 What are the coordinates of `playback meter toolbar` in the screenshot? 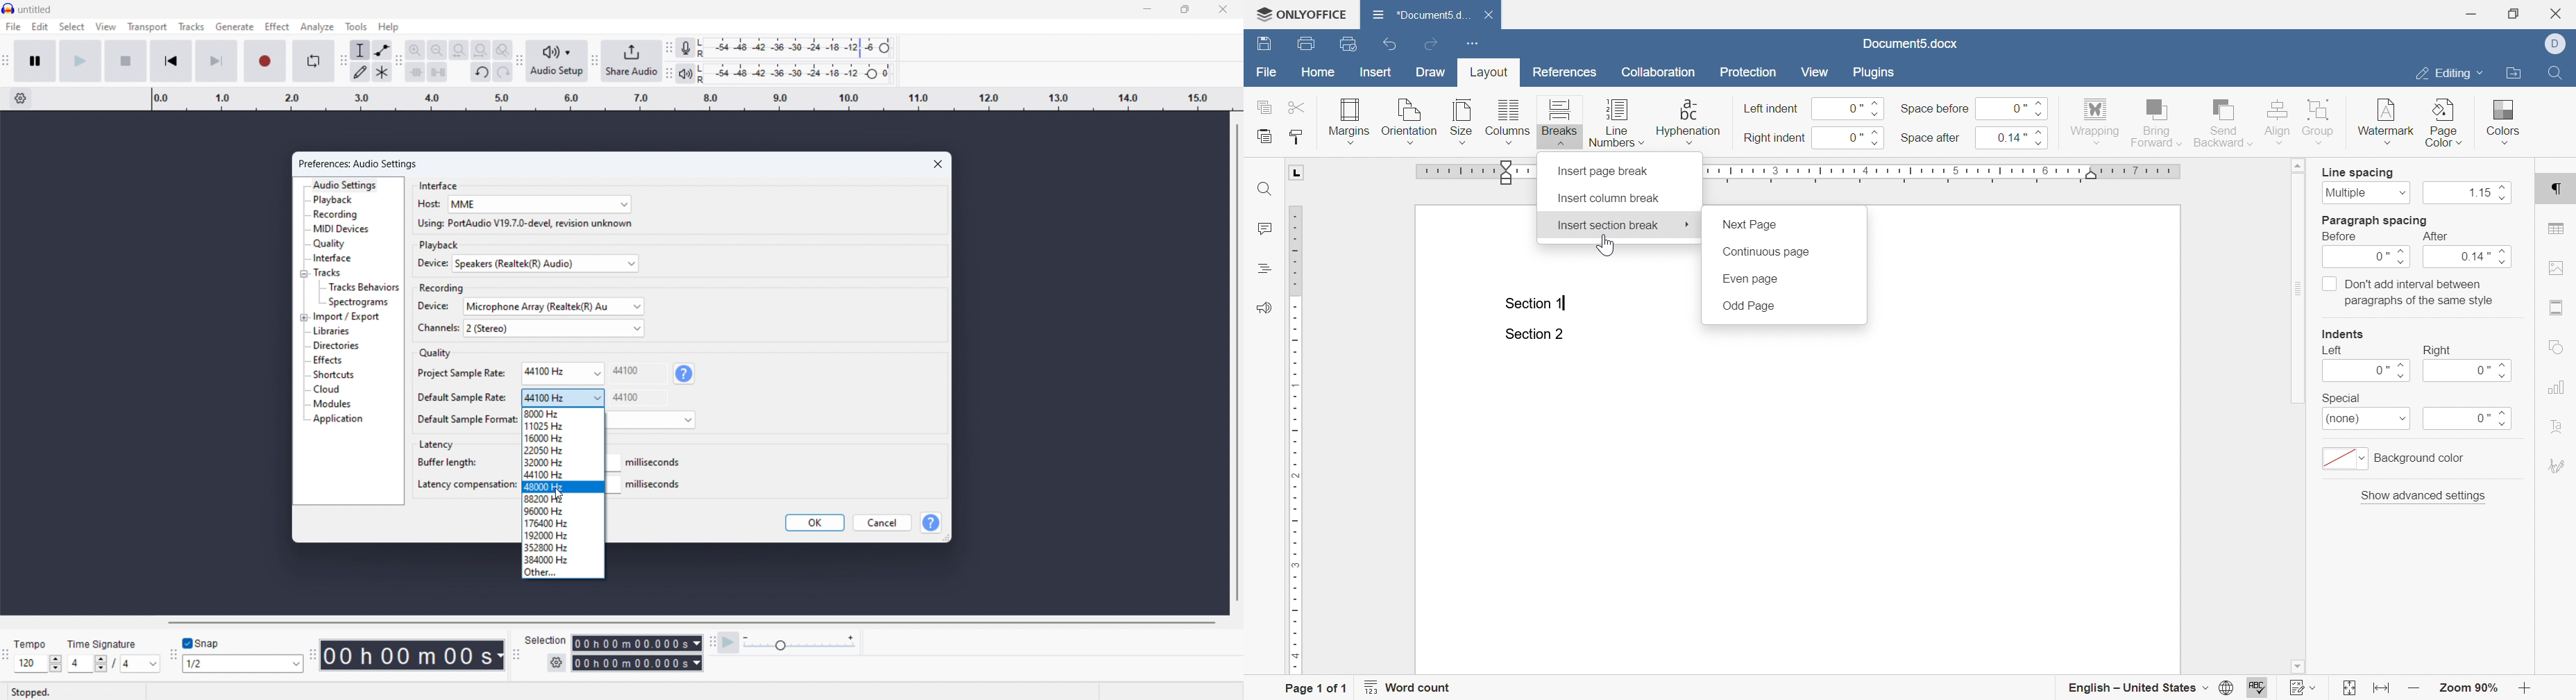 It's located at (668, 74).